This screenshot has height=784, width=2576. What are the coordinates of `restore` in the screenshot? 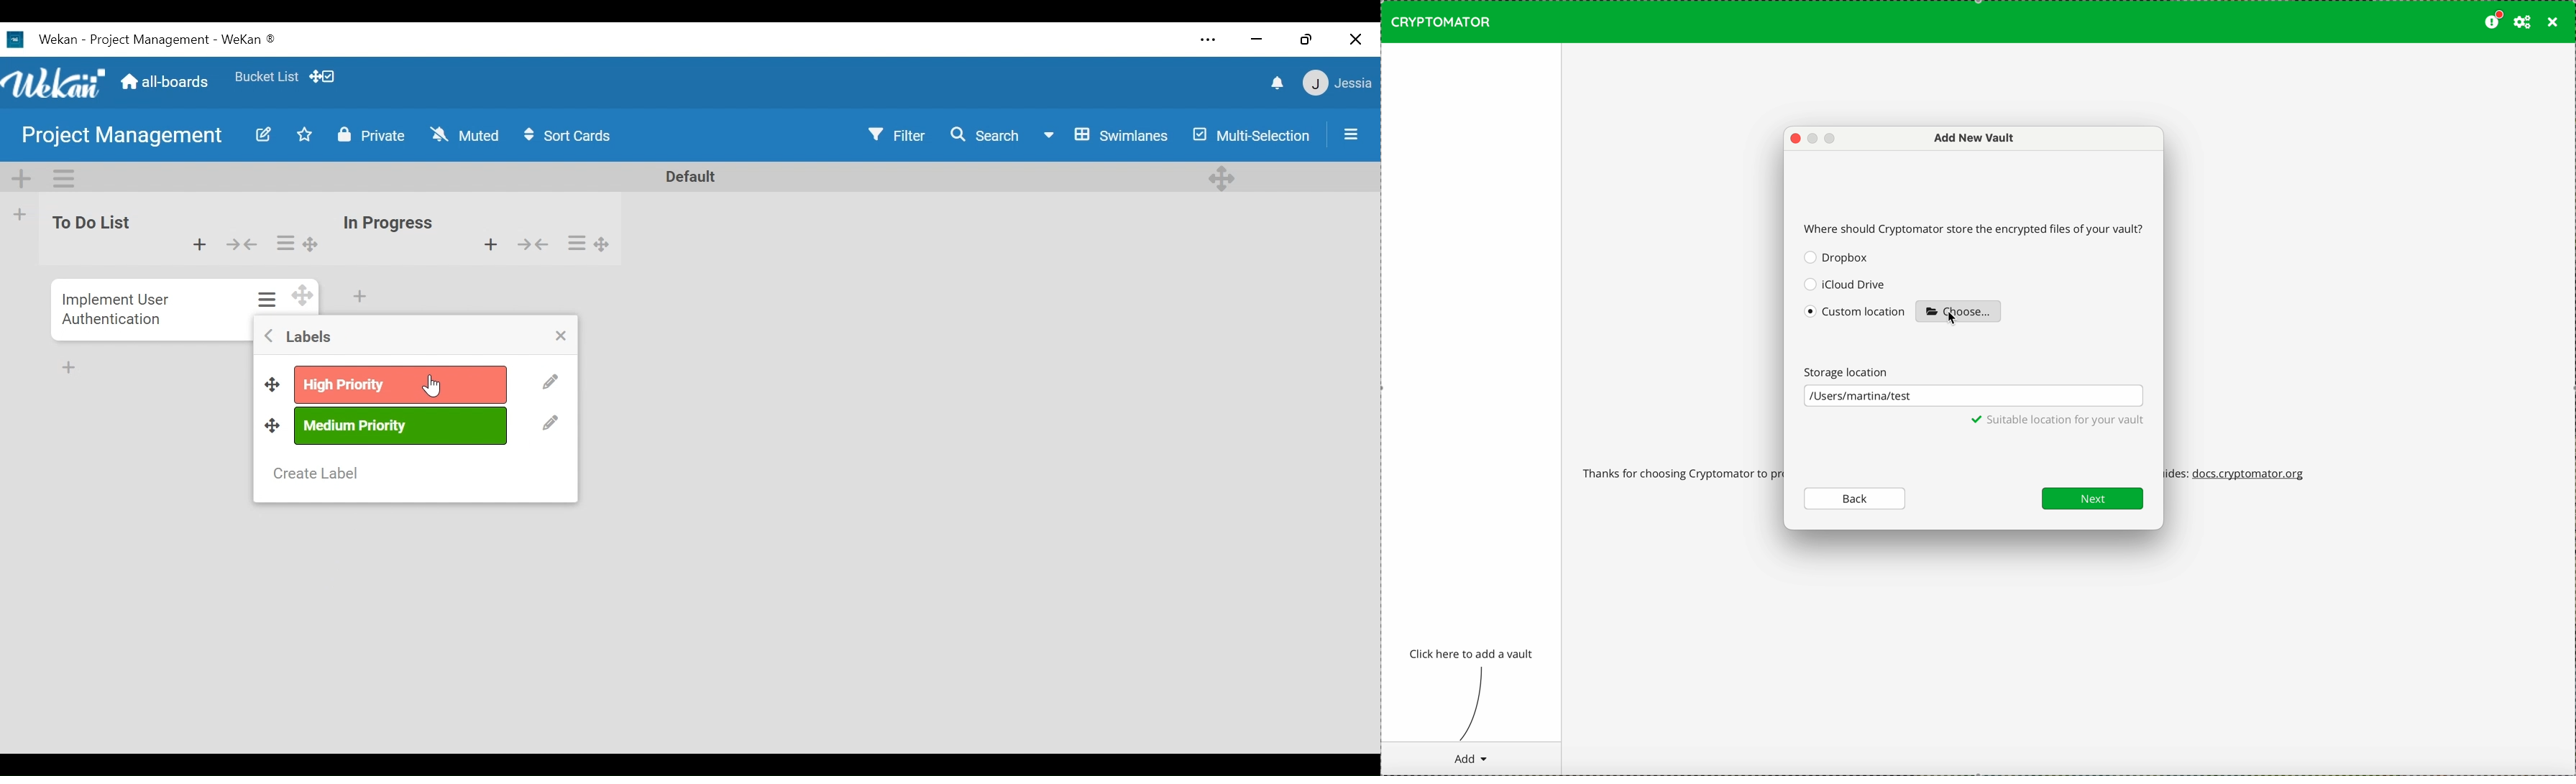 It's located at (1309, 40).